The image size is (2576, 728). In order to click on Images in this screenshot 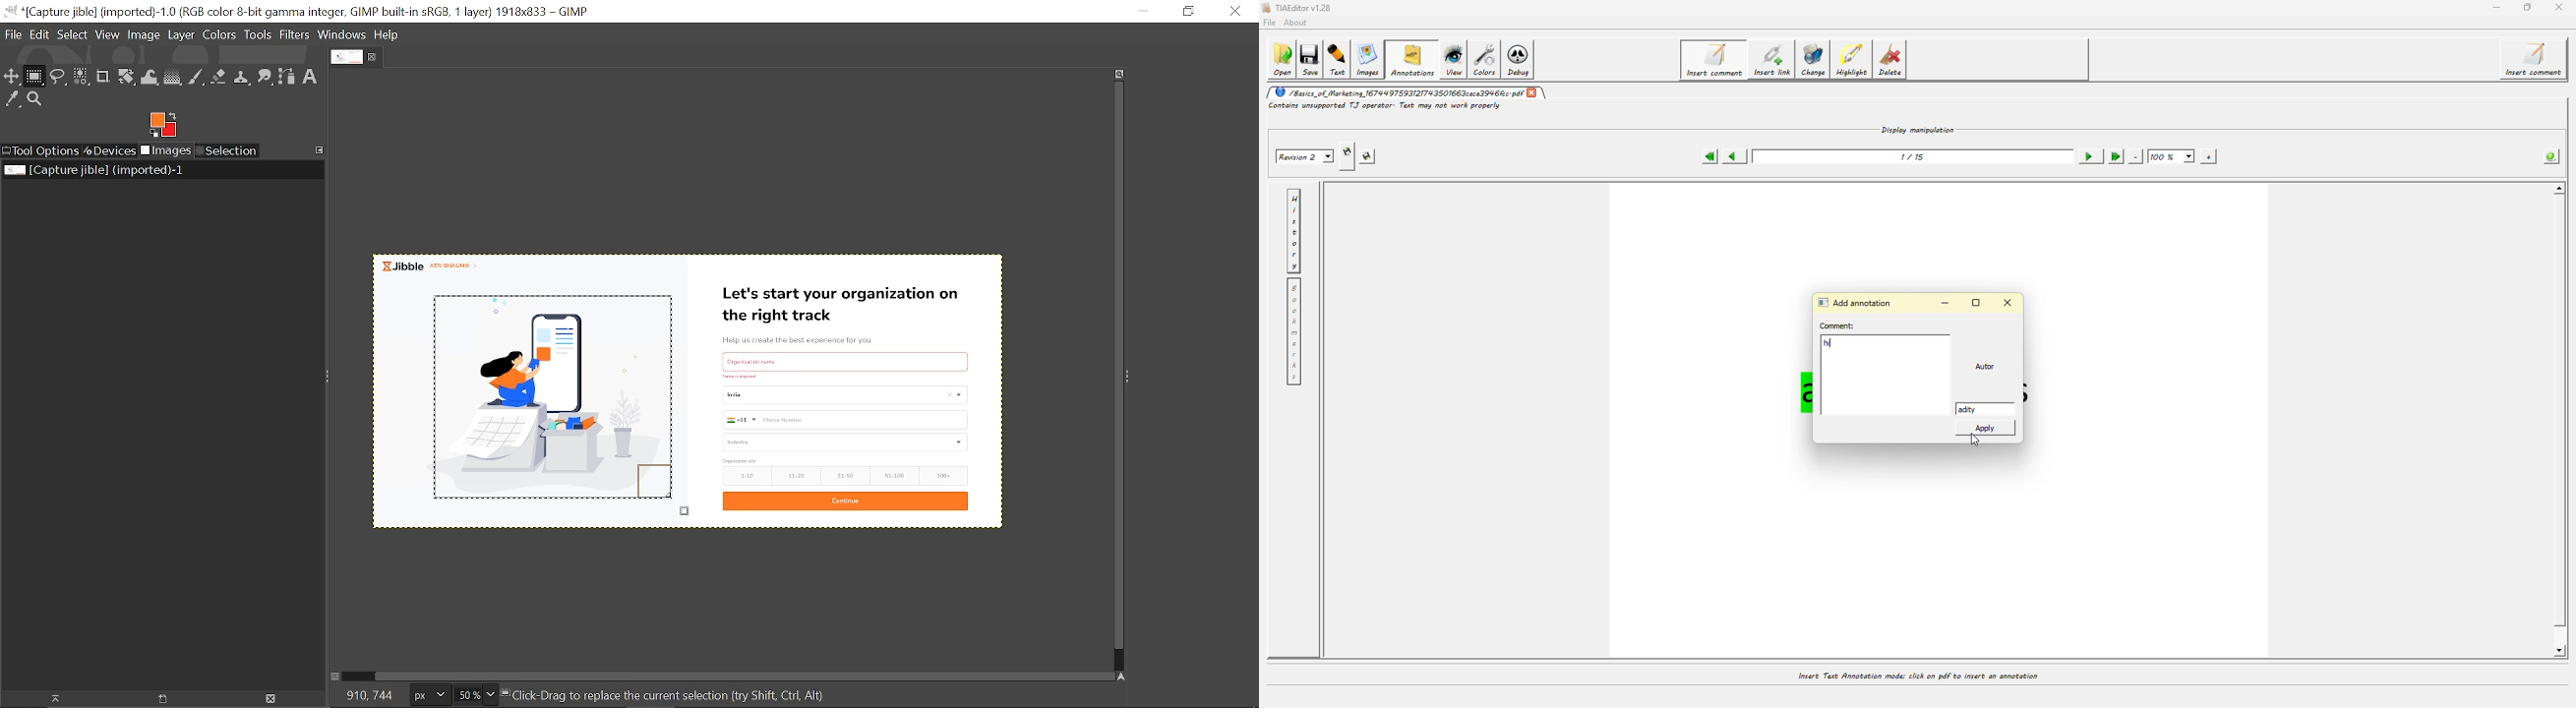, I will do `click(165, 151)`.